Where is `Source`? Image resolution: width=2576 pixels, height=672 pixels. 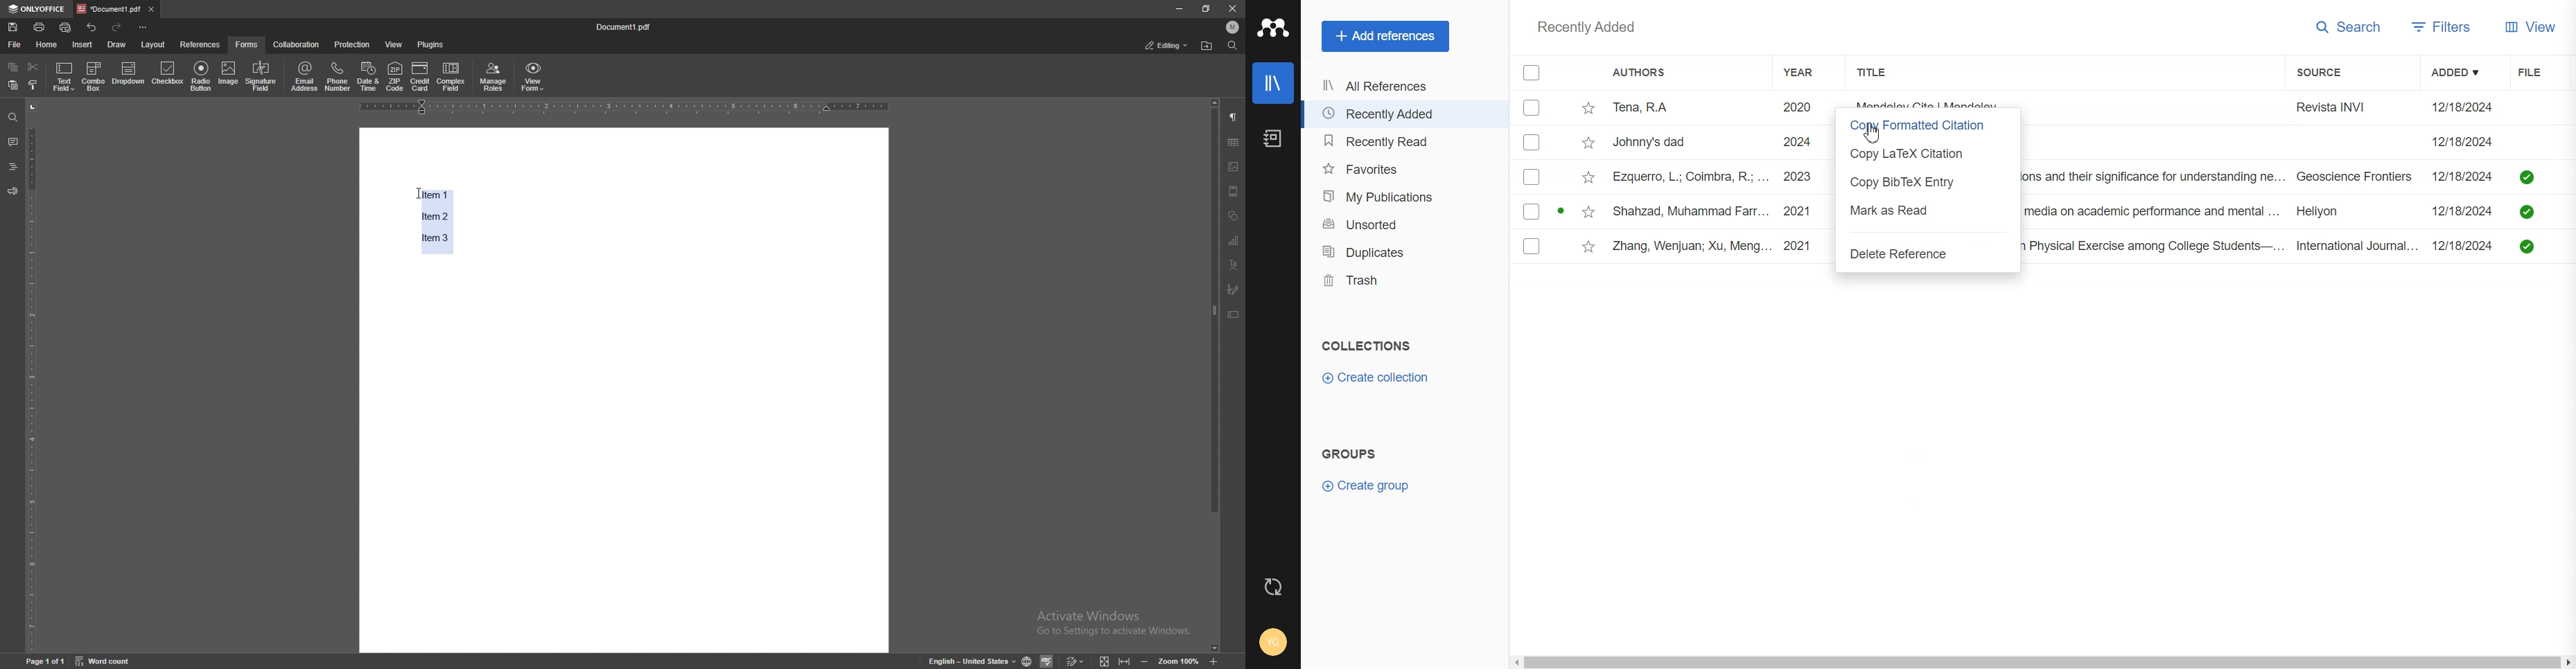 Source is located at coordinates (2328, 73).